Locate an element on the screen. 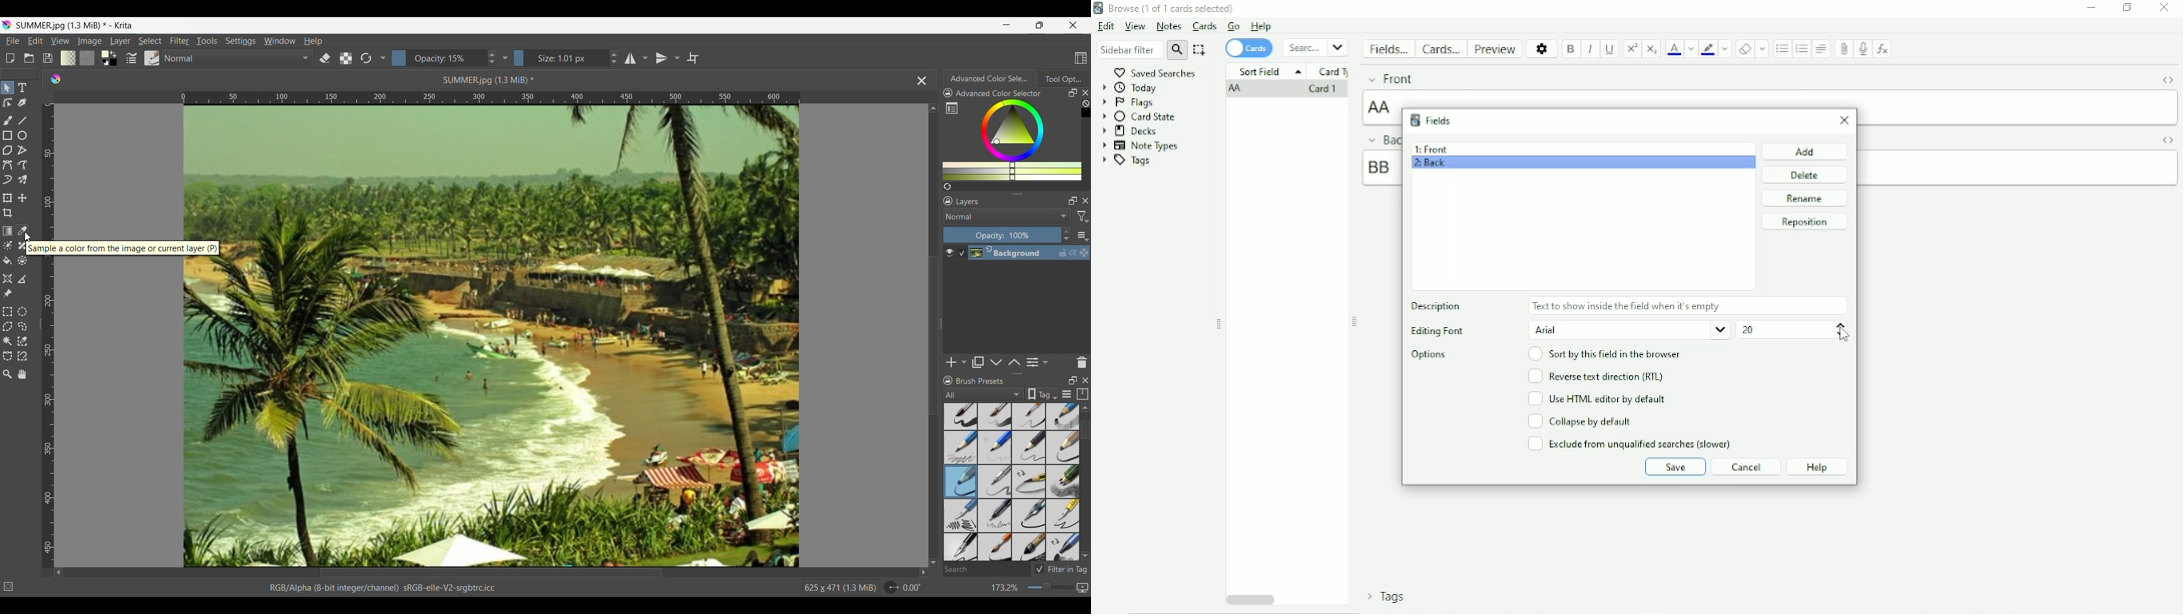 The width and height of the screenshot is (2184, 616). Alignment is located at coordinates (1822, 48).